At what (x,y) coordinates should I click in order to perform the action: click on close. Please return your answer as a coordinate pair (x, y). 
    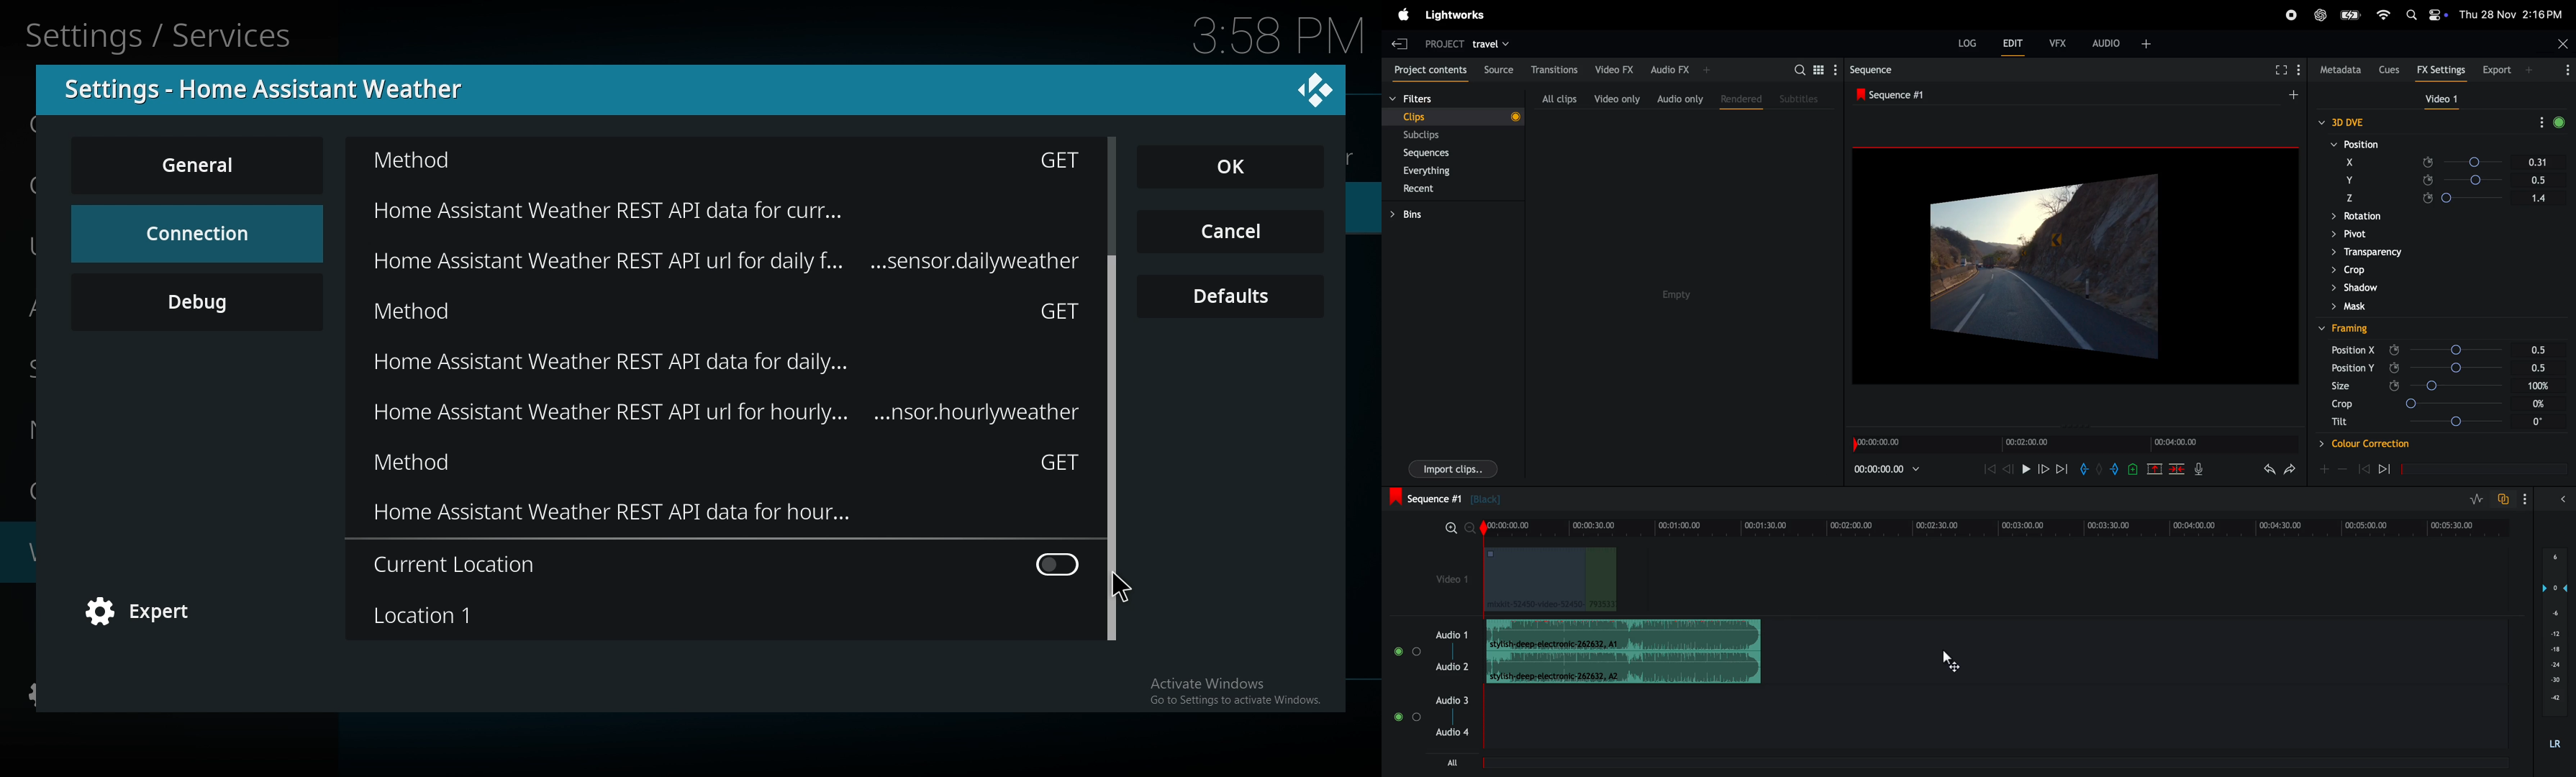
    Looking at the image, I should click on (1315, 88).